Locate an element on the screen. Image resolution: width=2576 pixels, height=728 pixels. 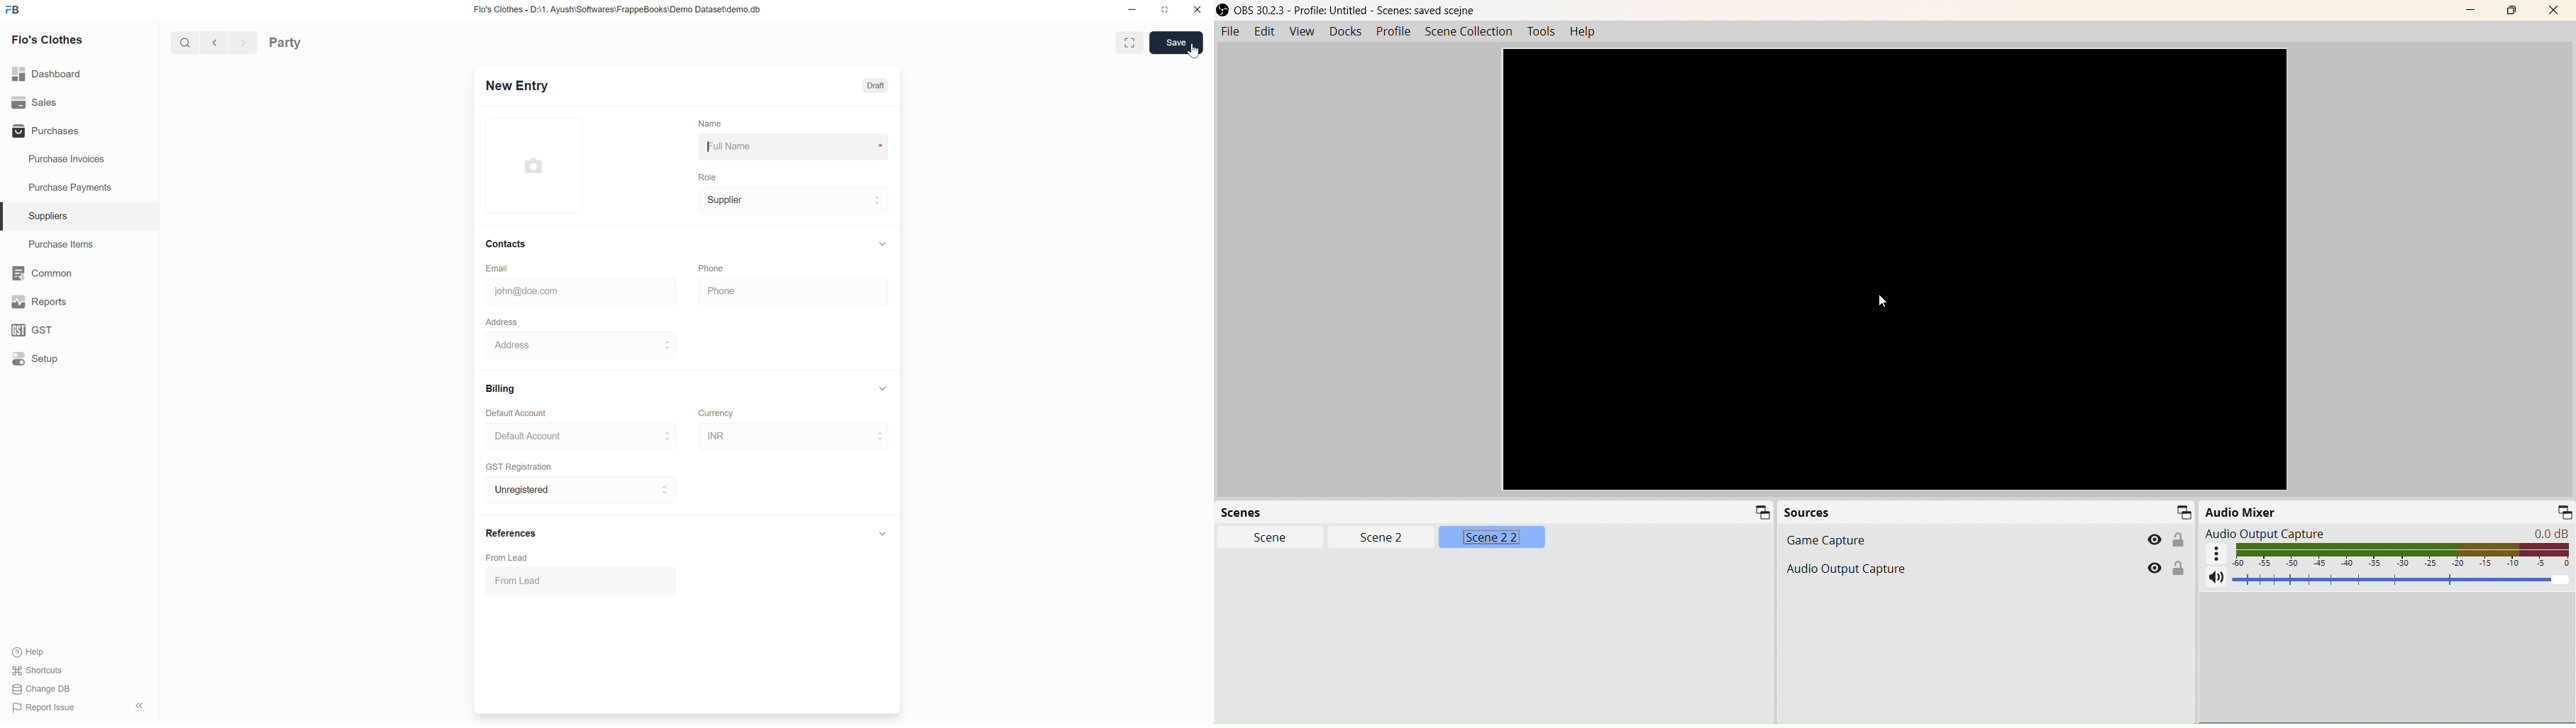
Close is located at coordinates (2554, 11).